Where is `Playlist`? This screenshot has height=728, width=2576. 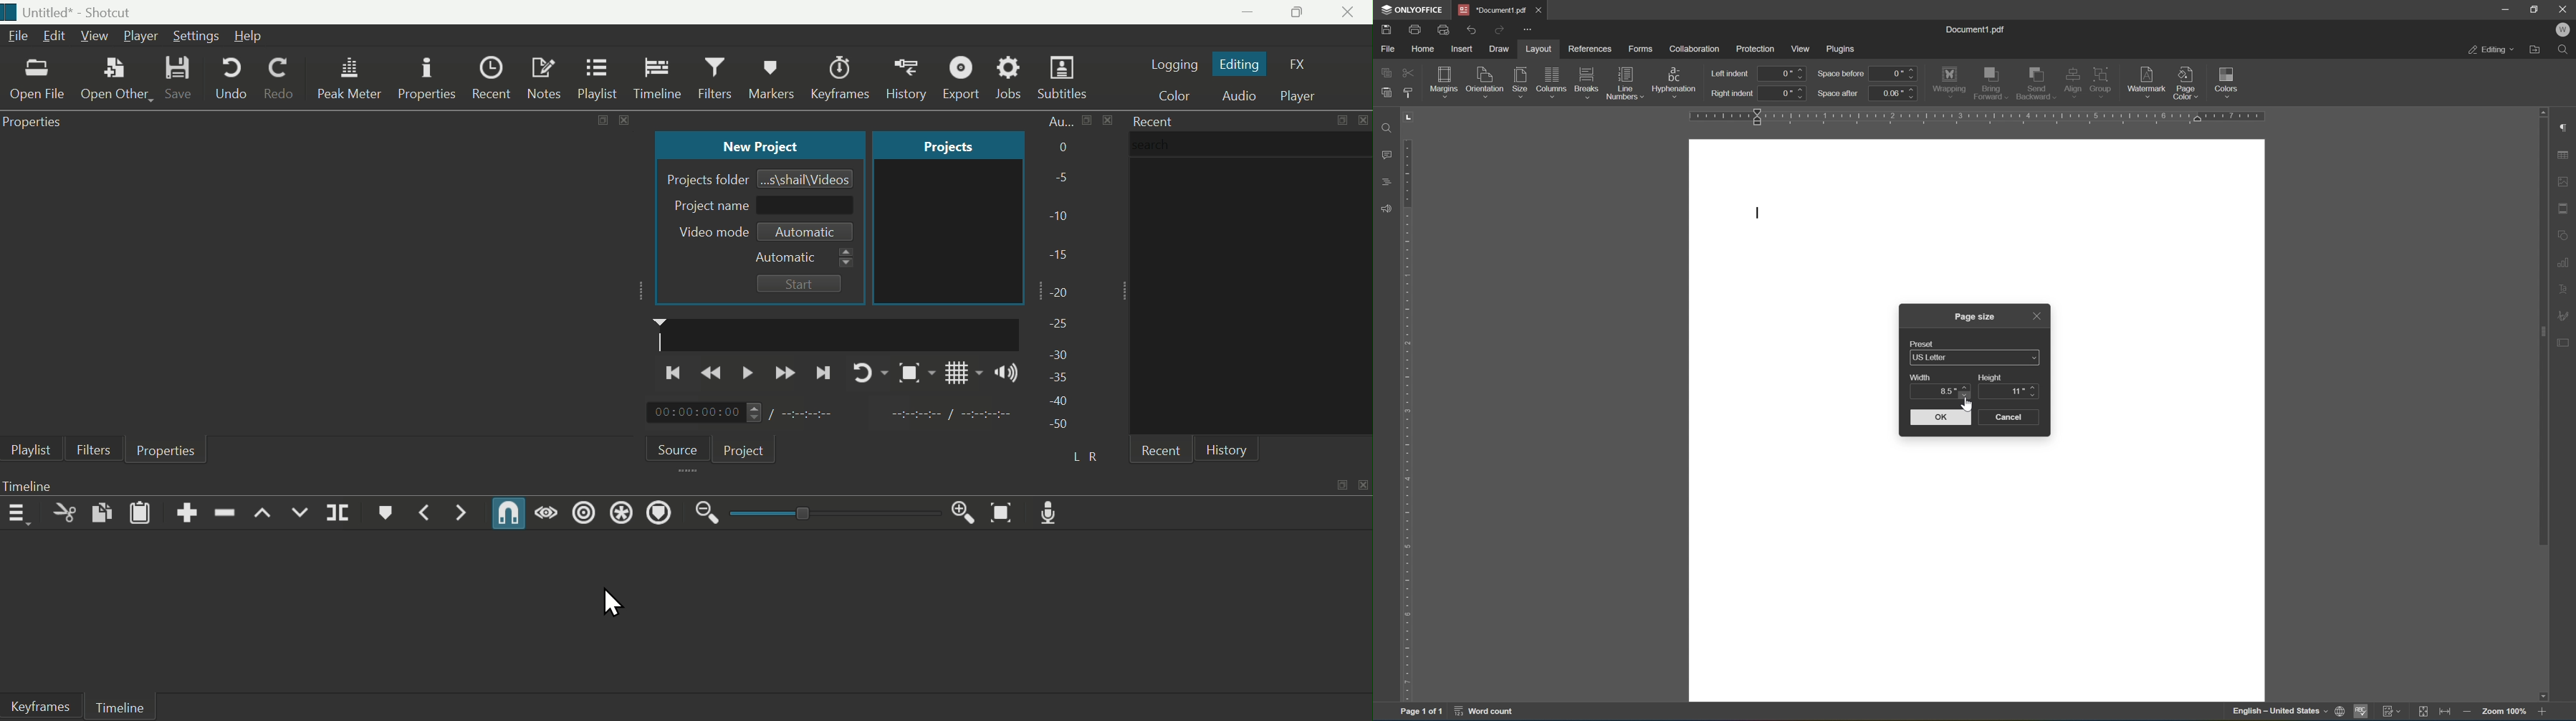 Playlist is located at coordinates (27, 449).